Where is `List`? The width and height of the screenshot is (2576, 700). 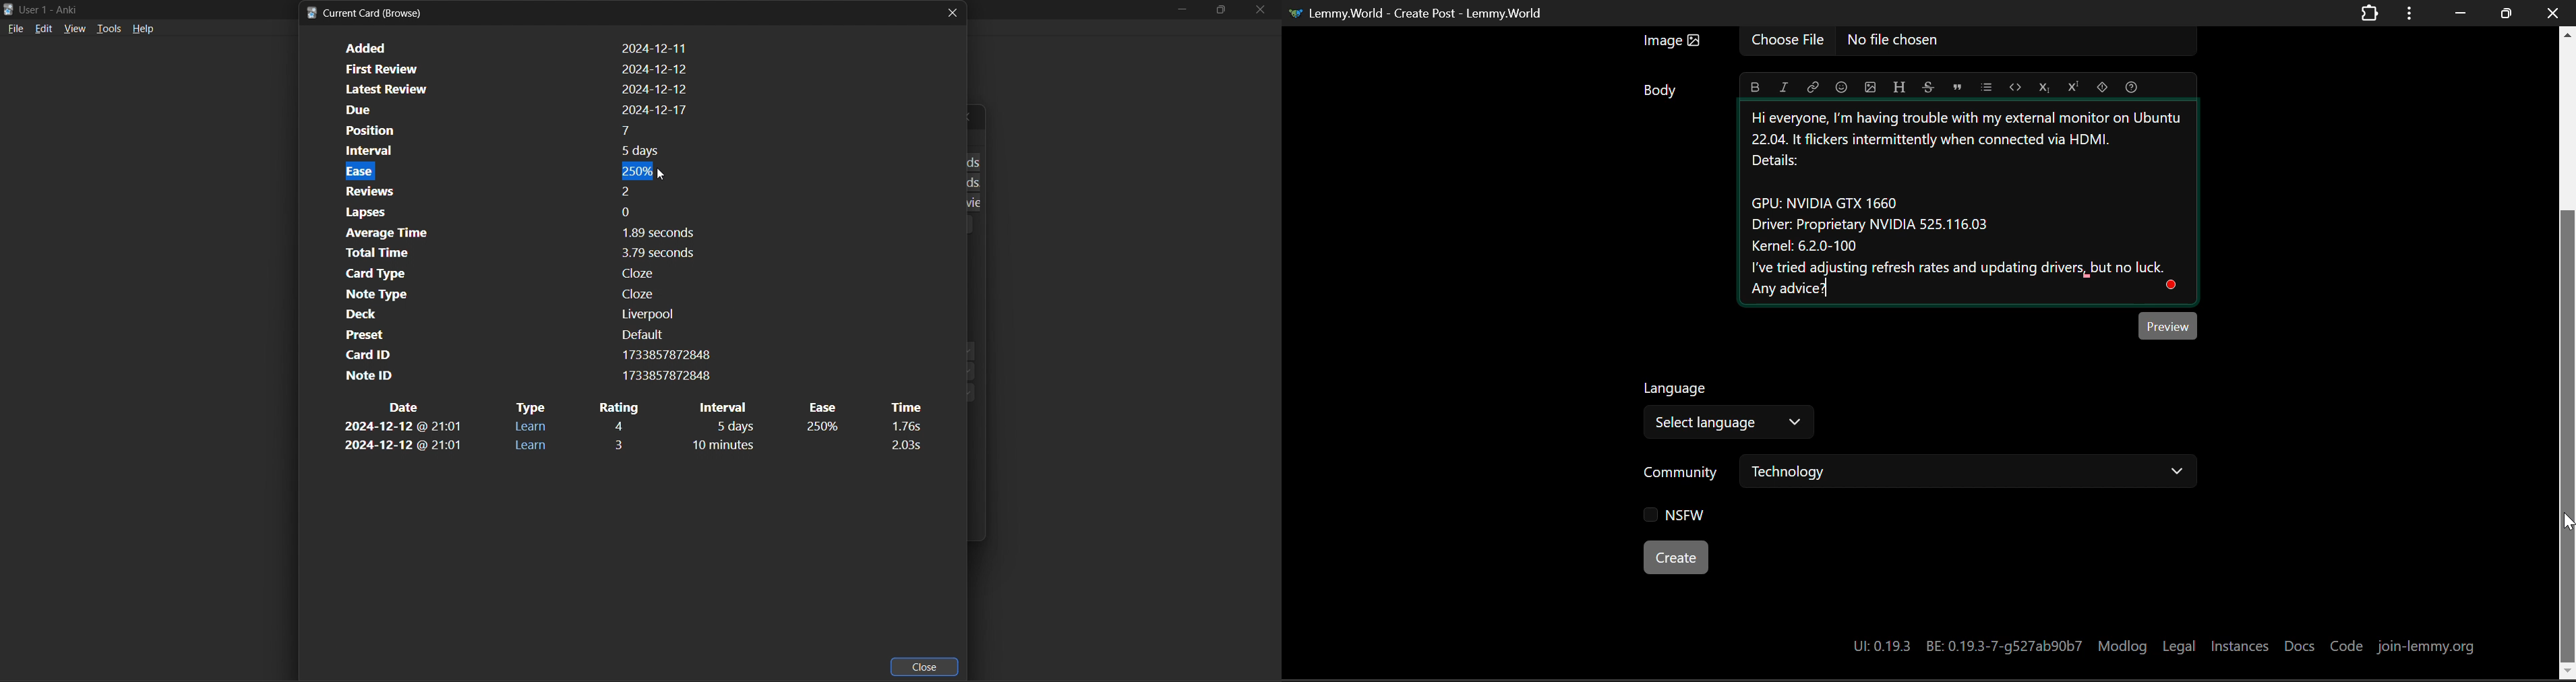
List is located at coordinates (1986, 85).